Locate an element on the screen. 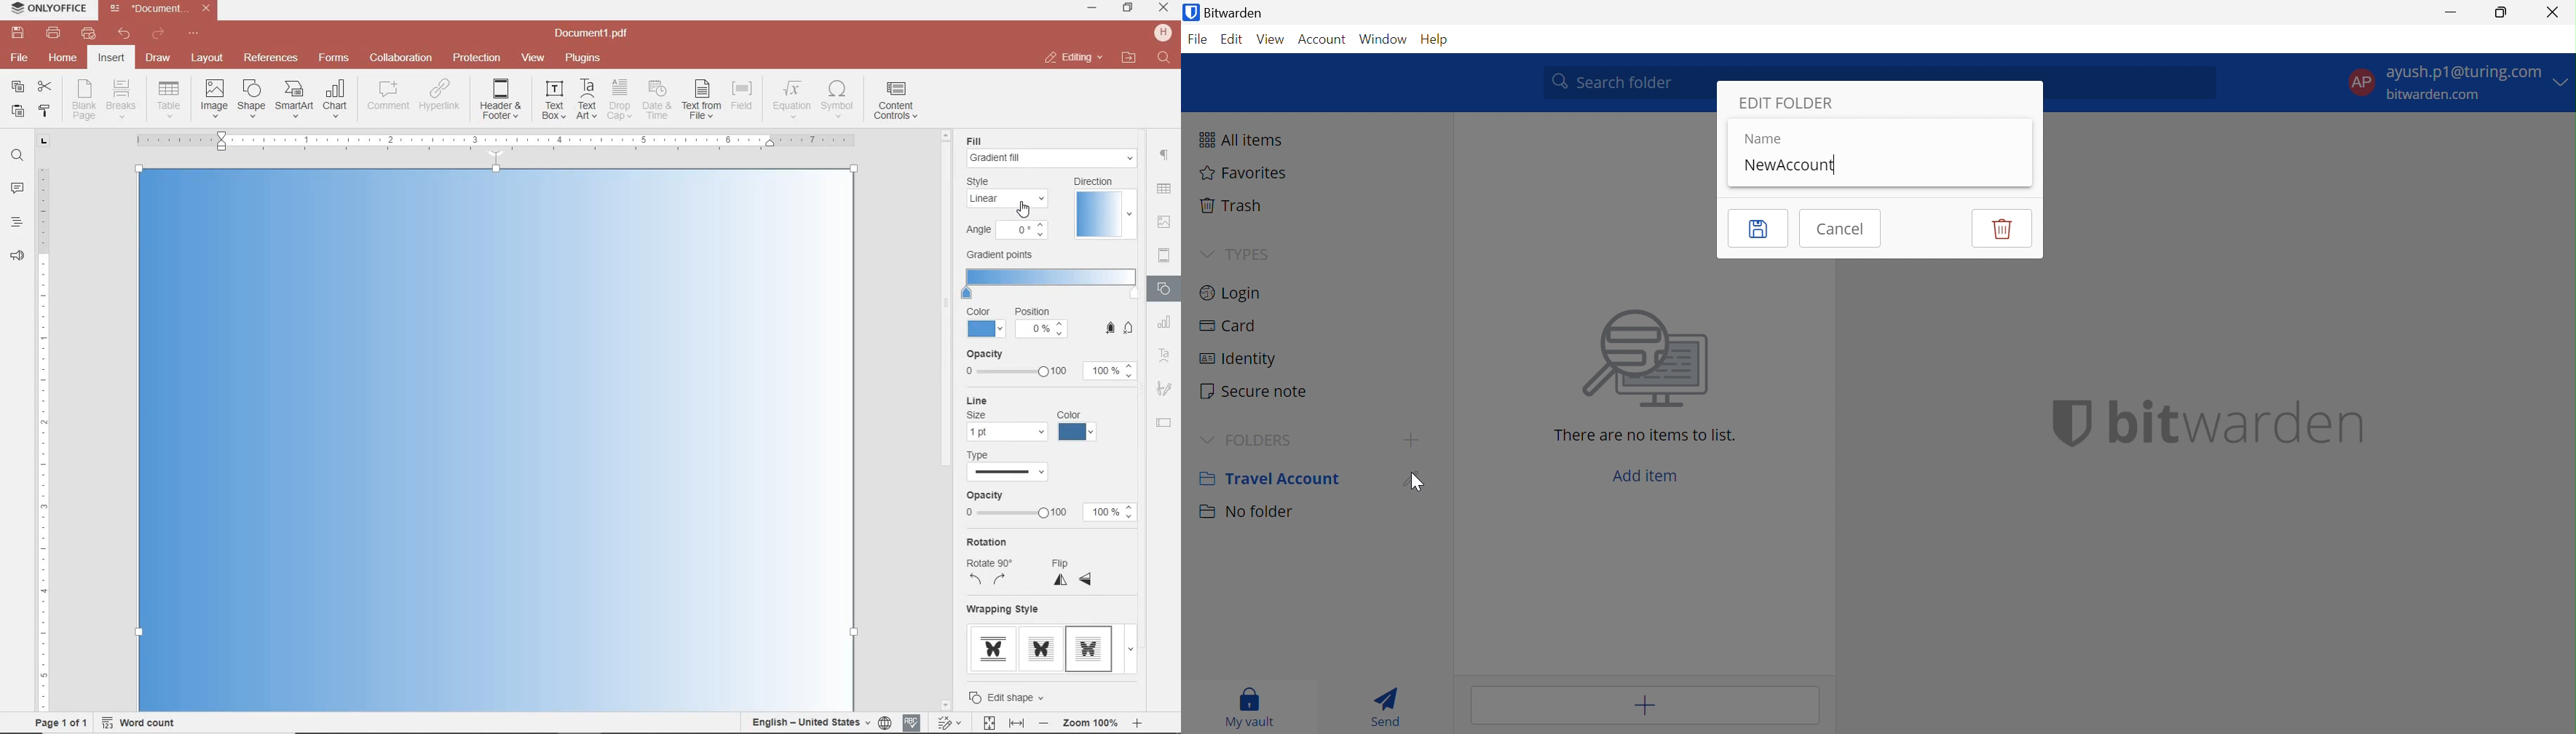  IMAGE is located at coordinates (1165, 224).